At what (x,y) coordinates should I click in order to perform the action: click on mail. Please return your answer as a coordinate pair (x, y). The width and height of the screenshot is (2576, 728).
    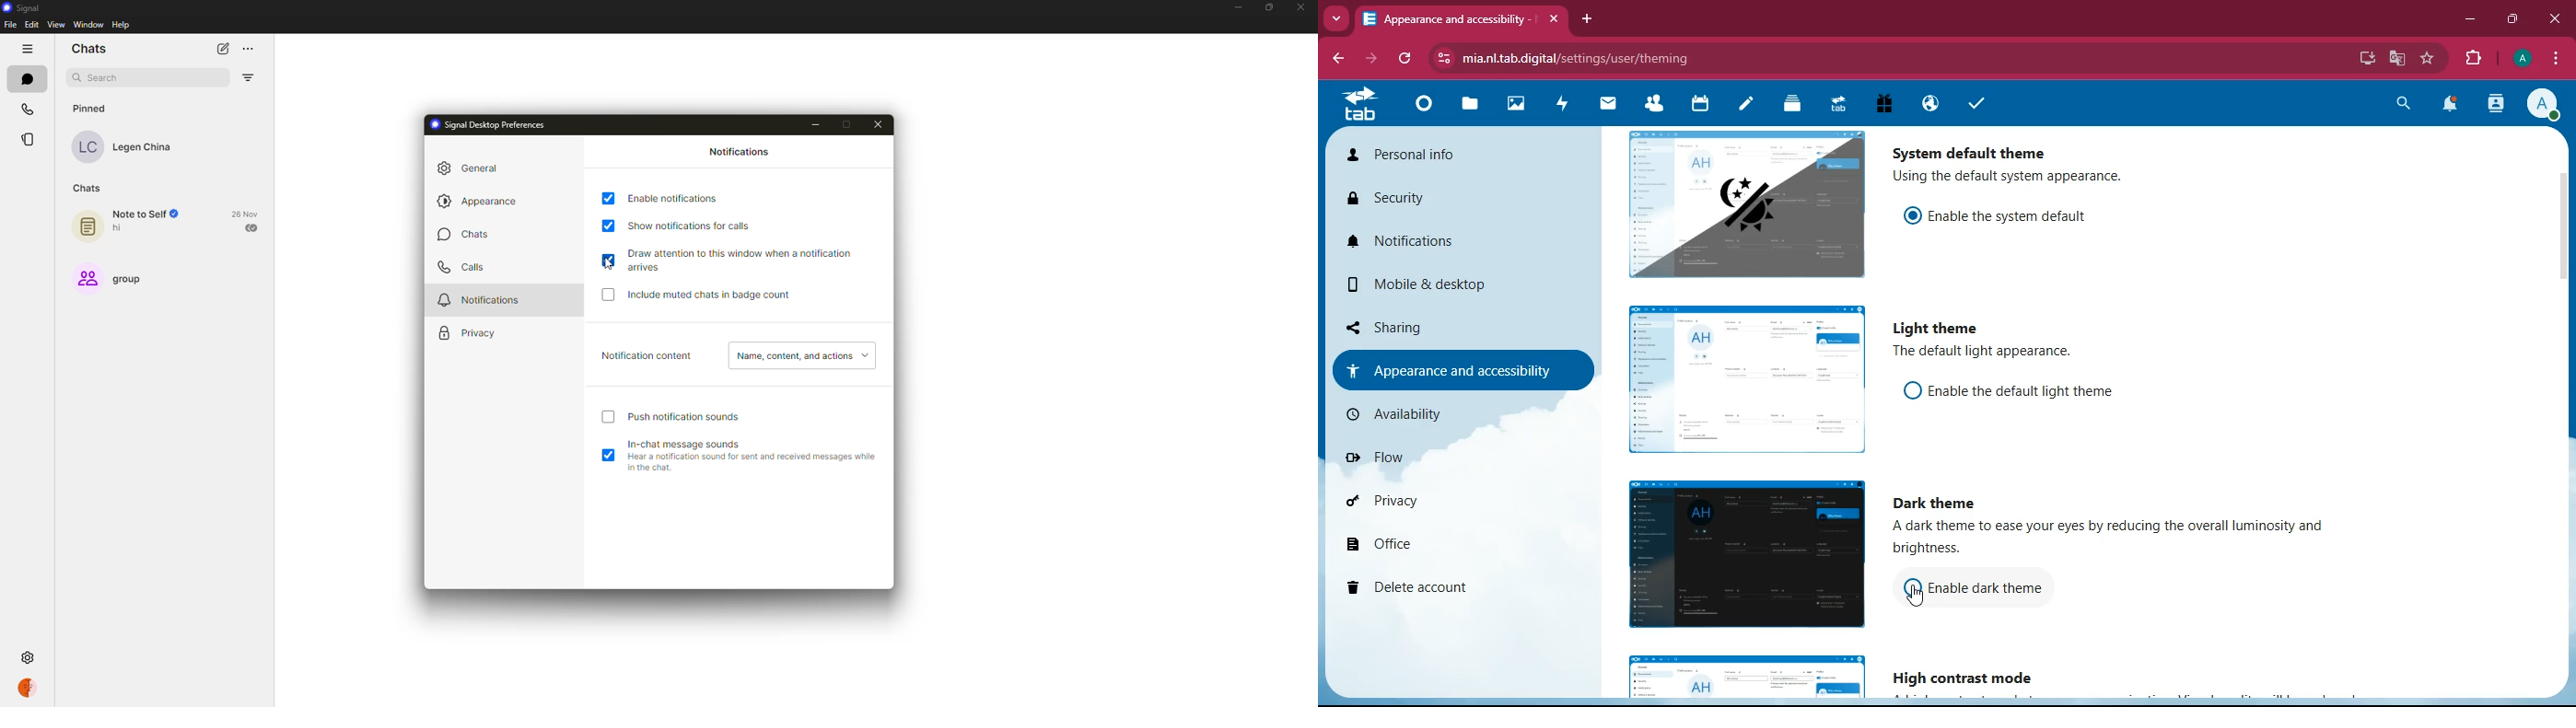
    Looking at the image, I should click on (1609, 103).